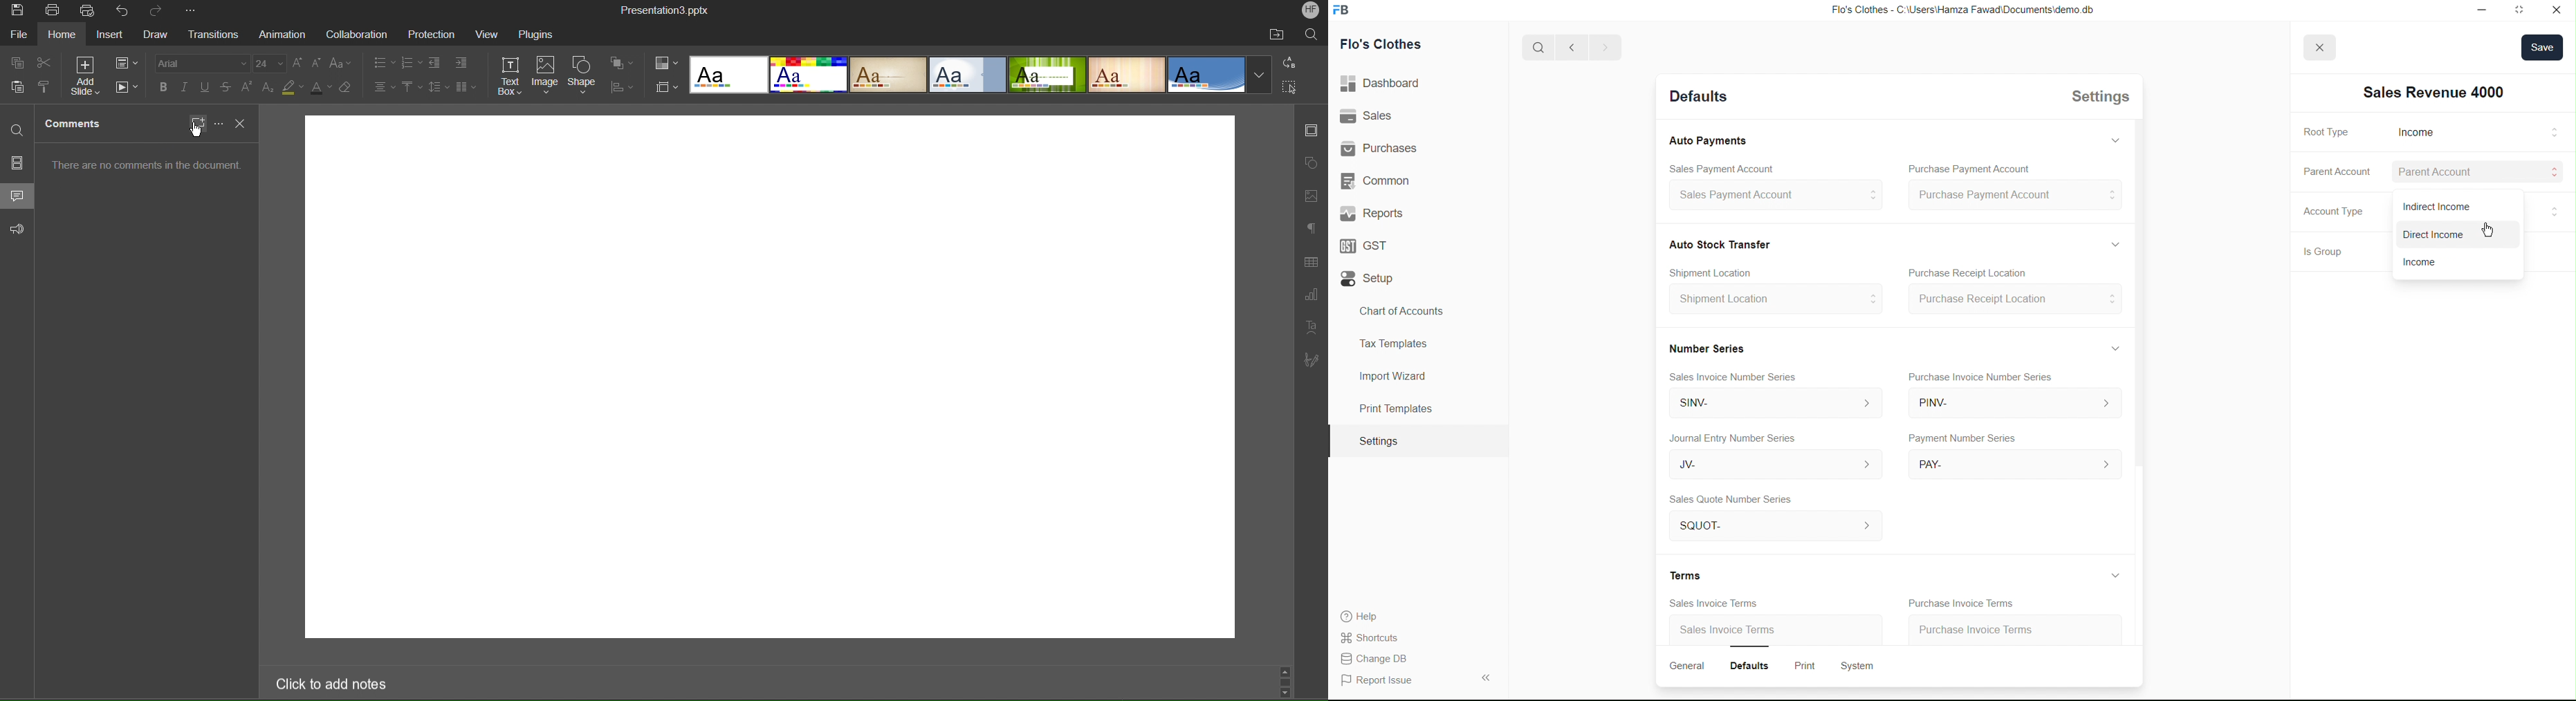 The height and width of the screenshot is (728, 2576). What do you see at coordinates (123, 10) in the screenshot?
I see `Undo` at bounding box center [123, 10].